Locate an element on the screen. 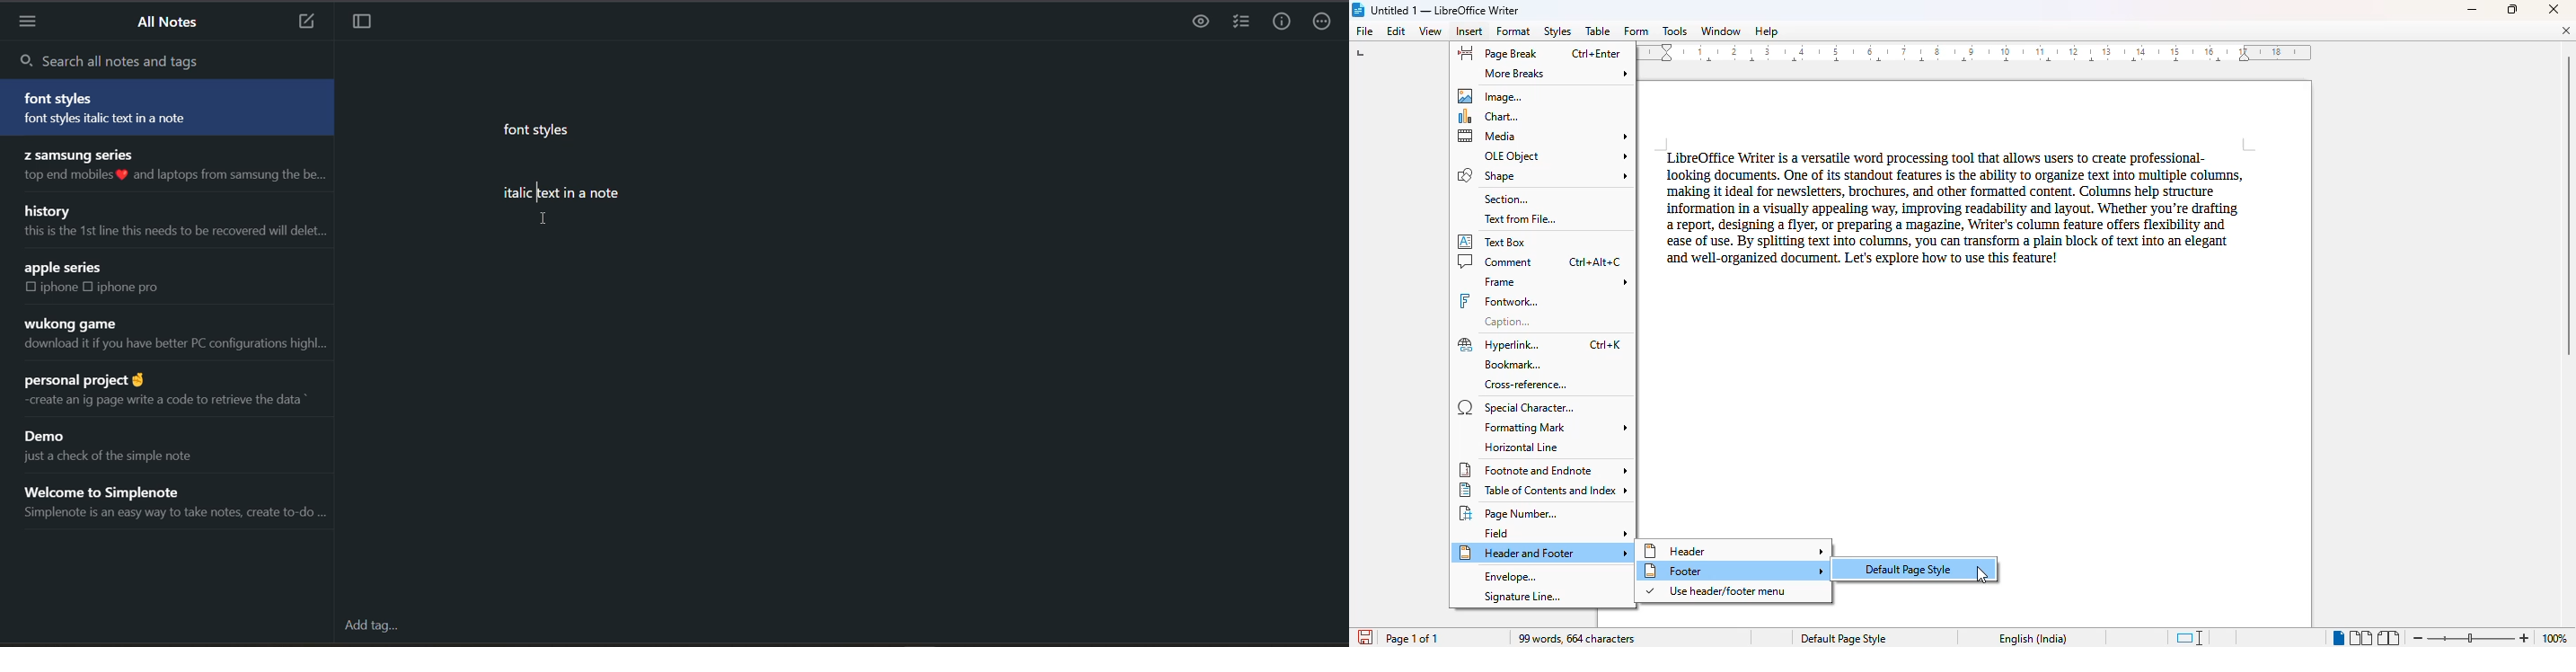 The width and height of the screenshot is (2576, 672). format is located at coordinates (1513, 31).